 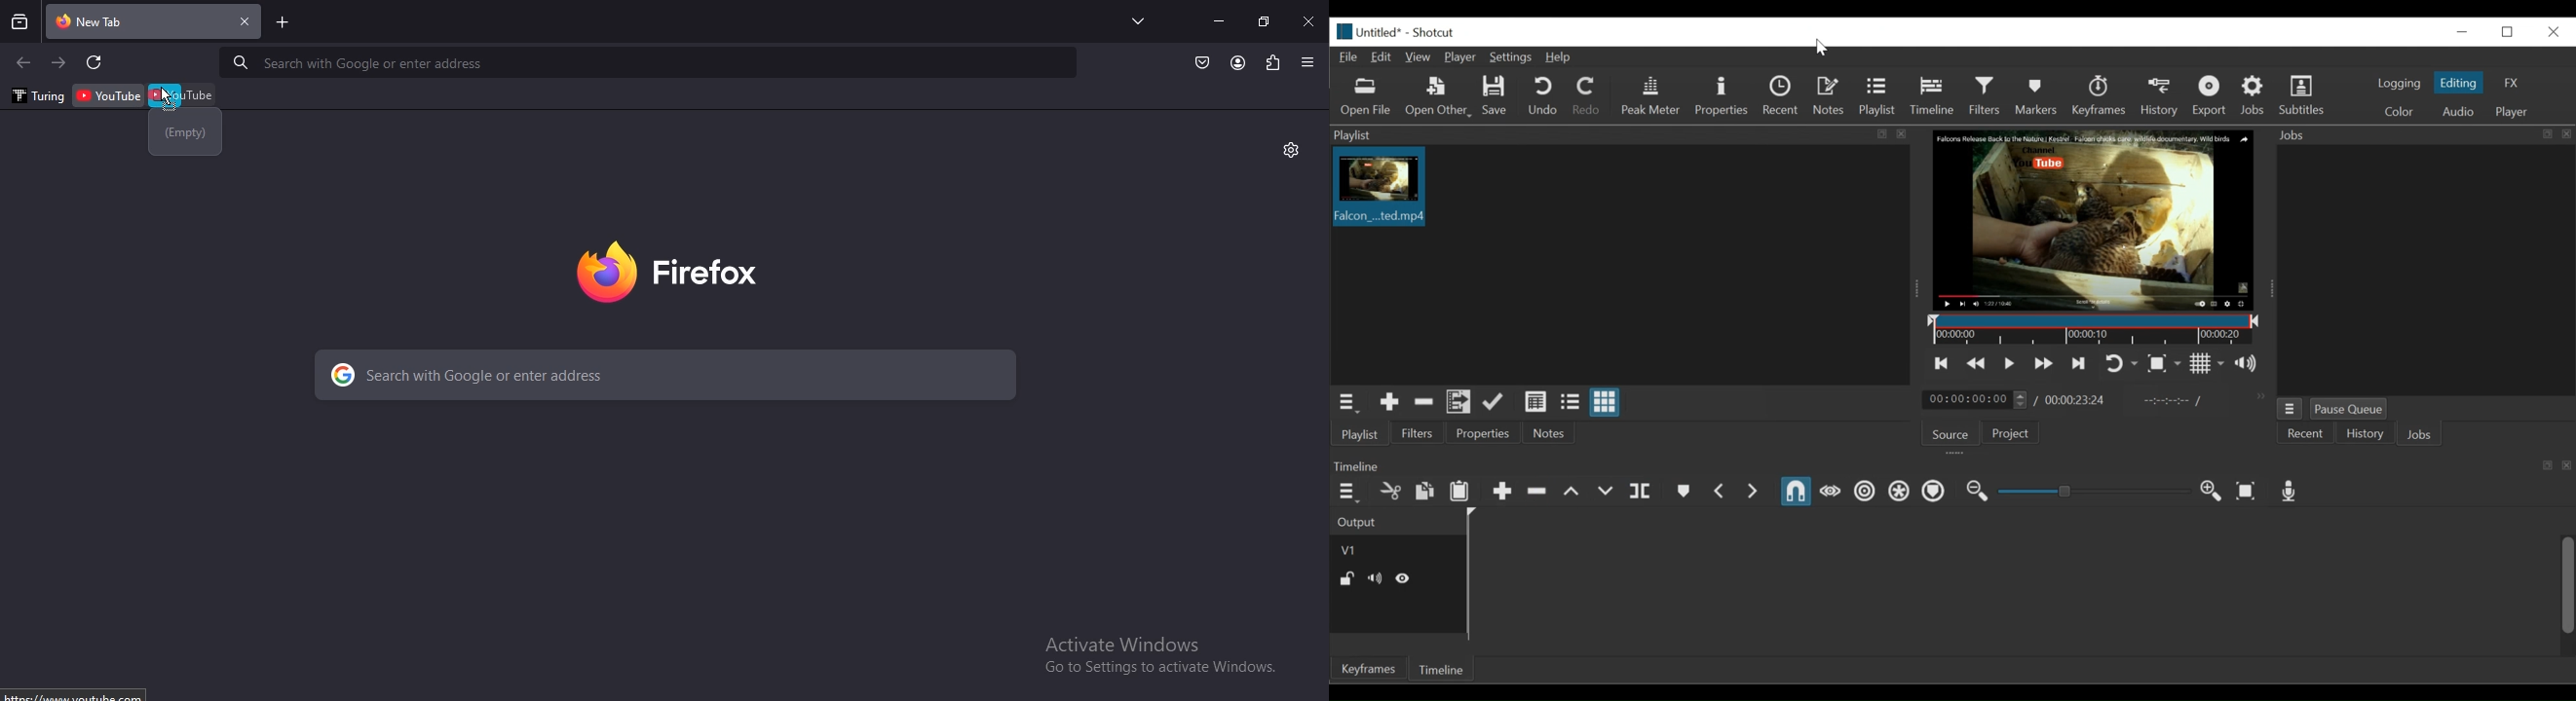 What do you see at coordinates (2425, 136) in the screenshot?
I see `Jobs Panel` at bounding box center [2425, 136].